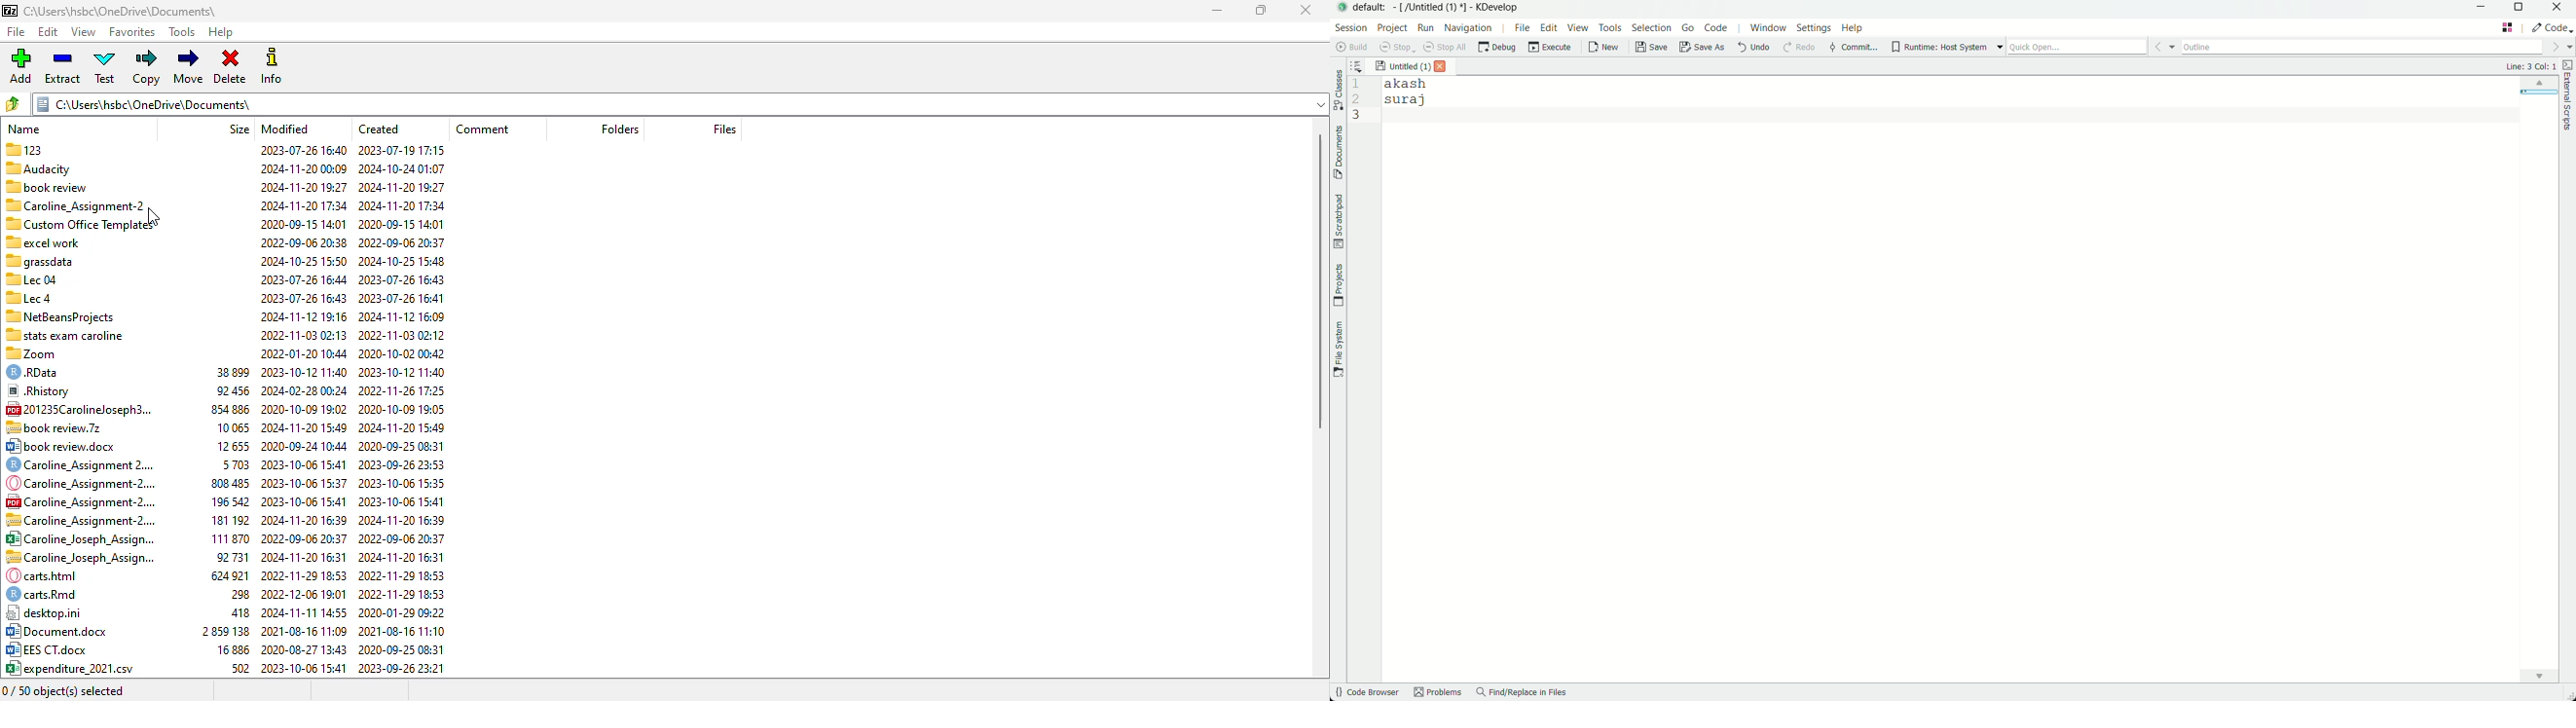 This screenshot has height=728, width=2576. Describe the element at coordinates (306, 520) in the screenshot. I see `2024-11-20 16:39` at that location.